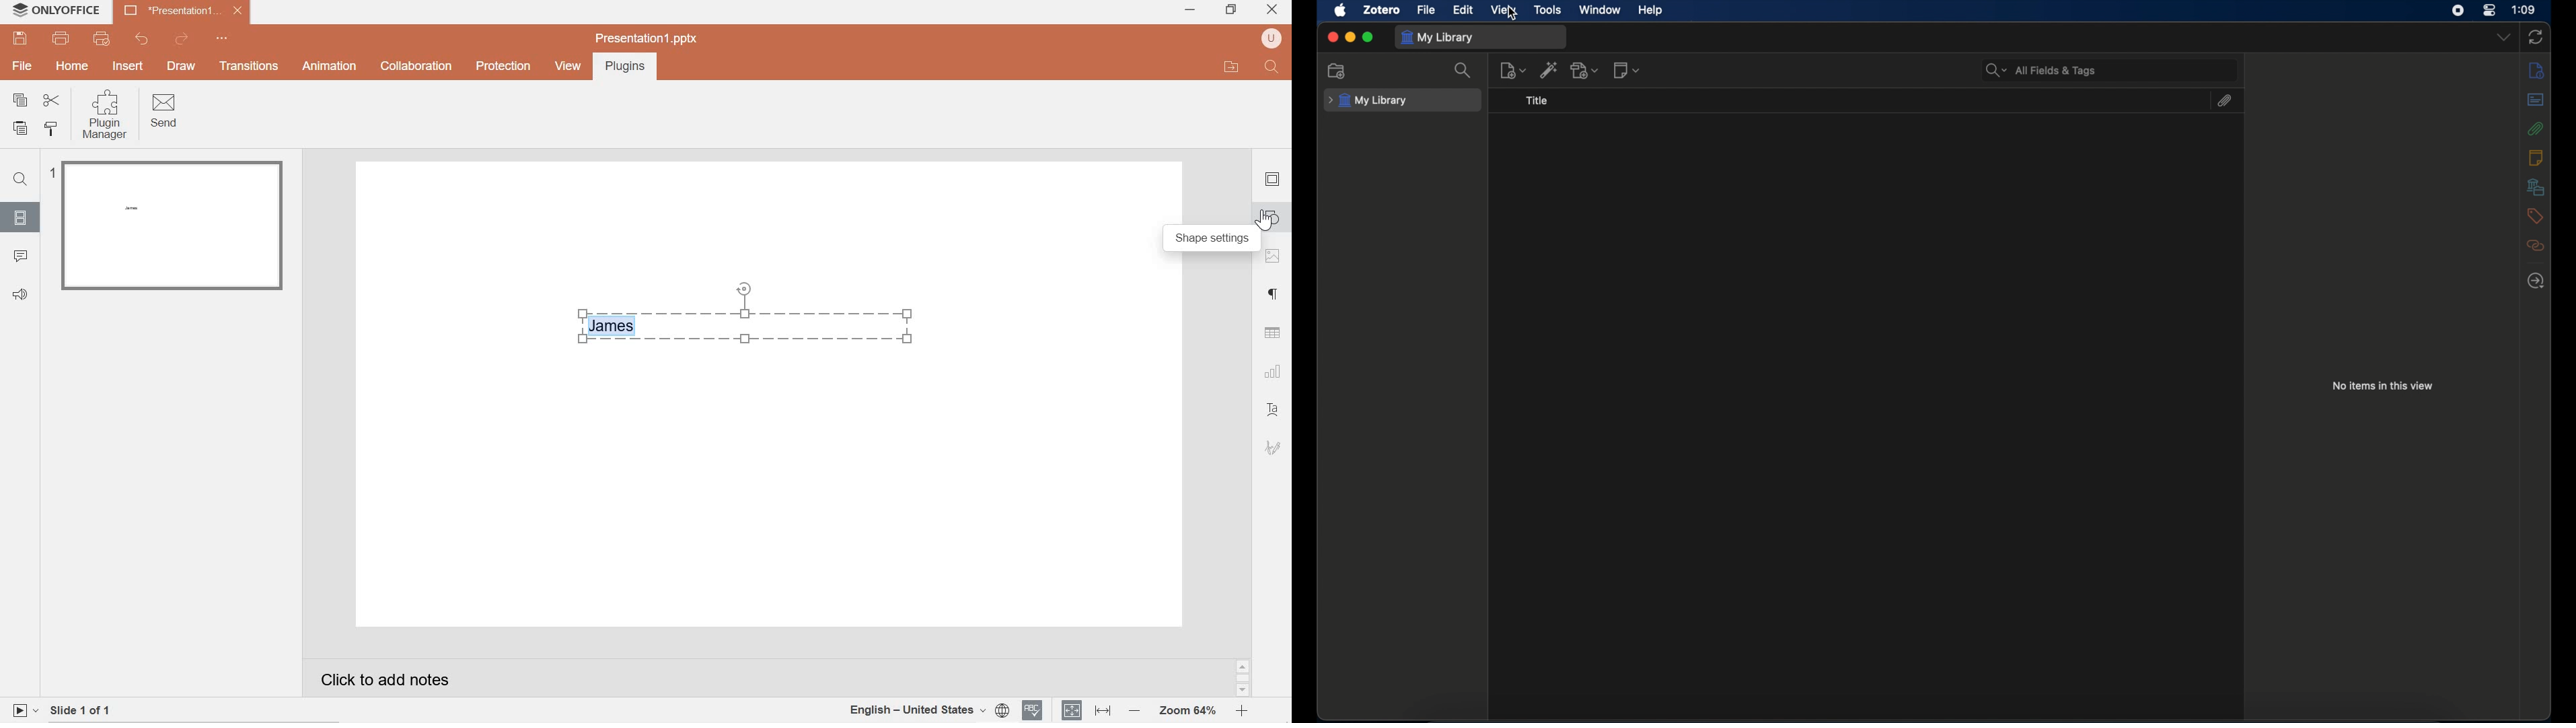 This screenshot has width=2576, height=728. Describe the element at coordinates (1549, 70) in the screenshot. I see `add item by identifier` at that location.